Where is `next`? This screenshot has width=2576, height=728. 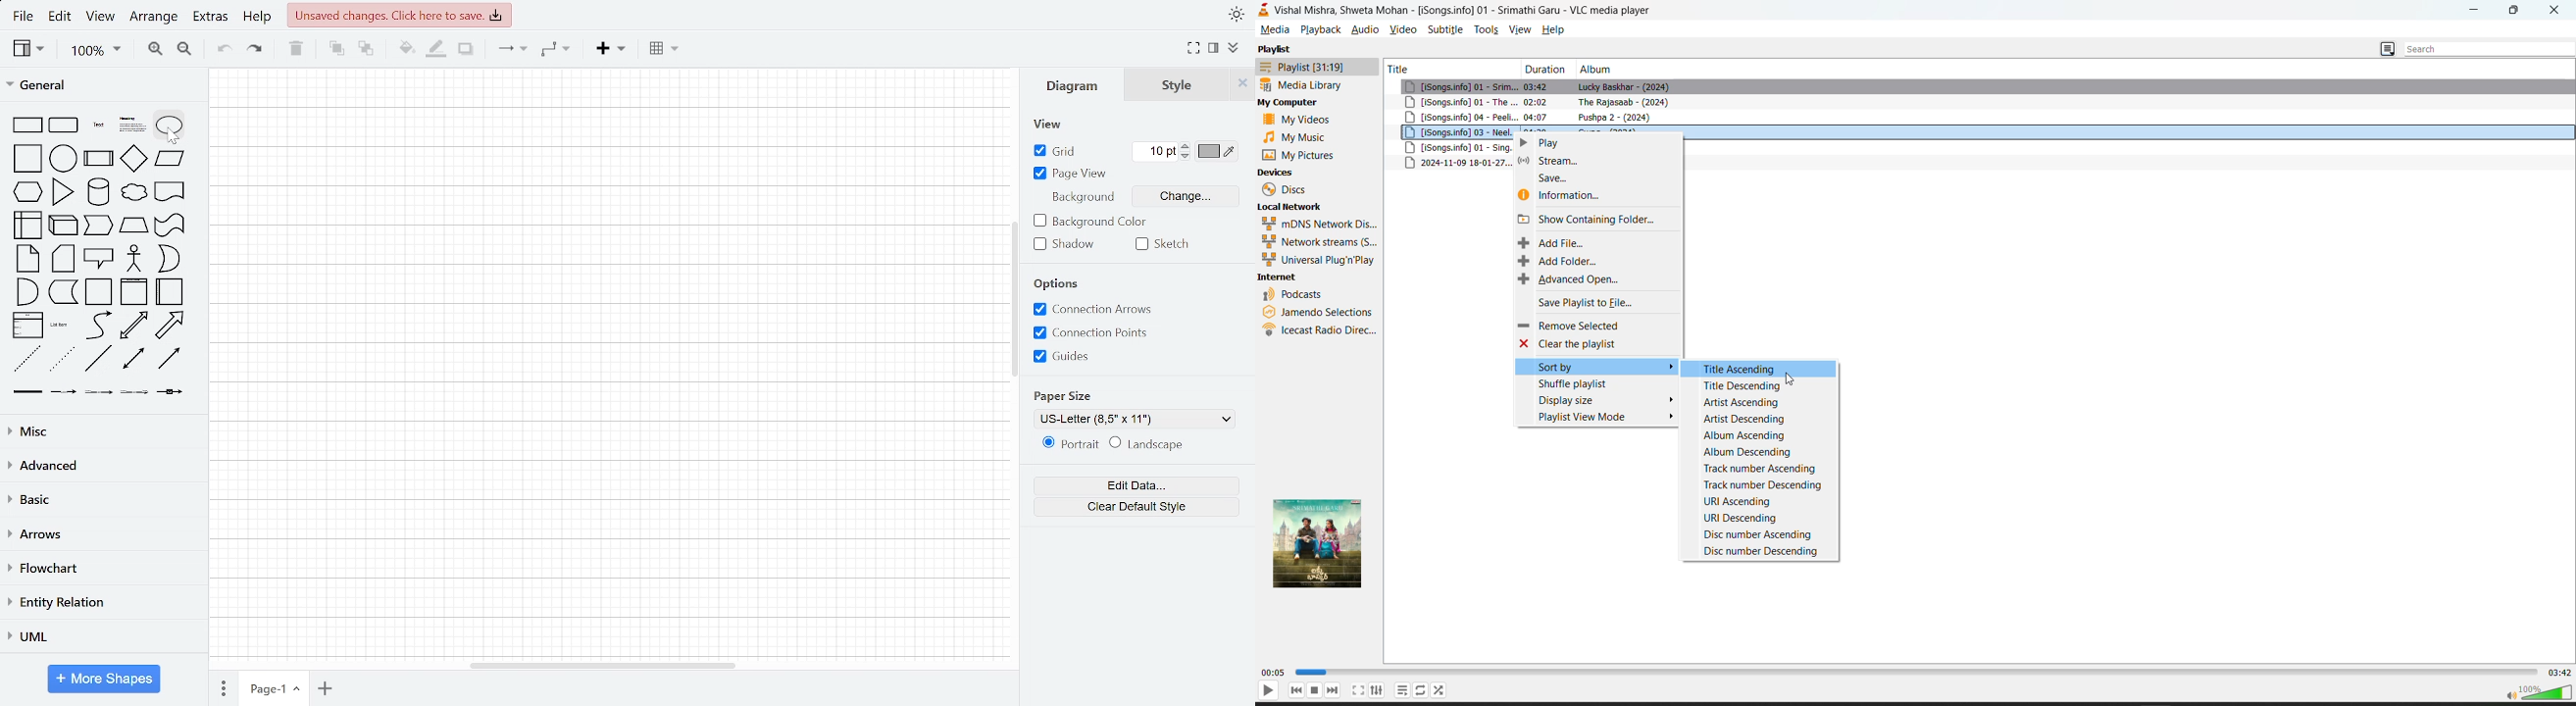
next is located at coordinates (1334, 690).